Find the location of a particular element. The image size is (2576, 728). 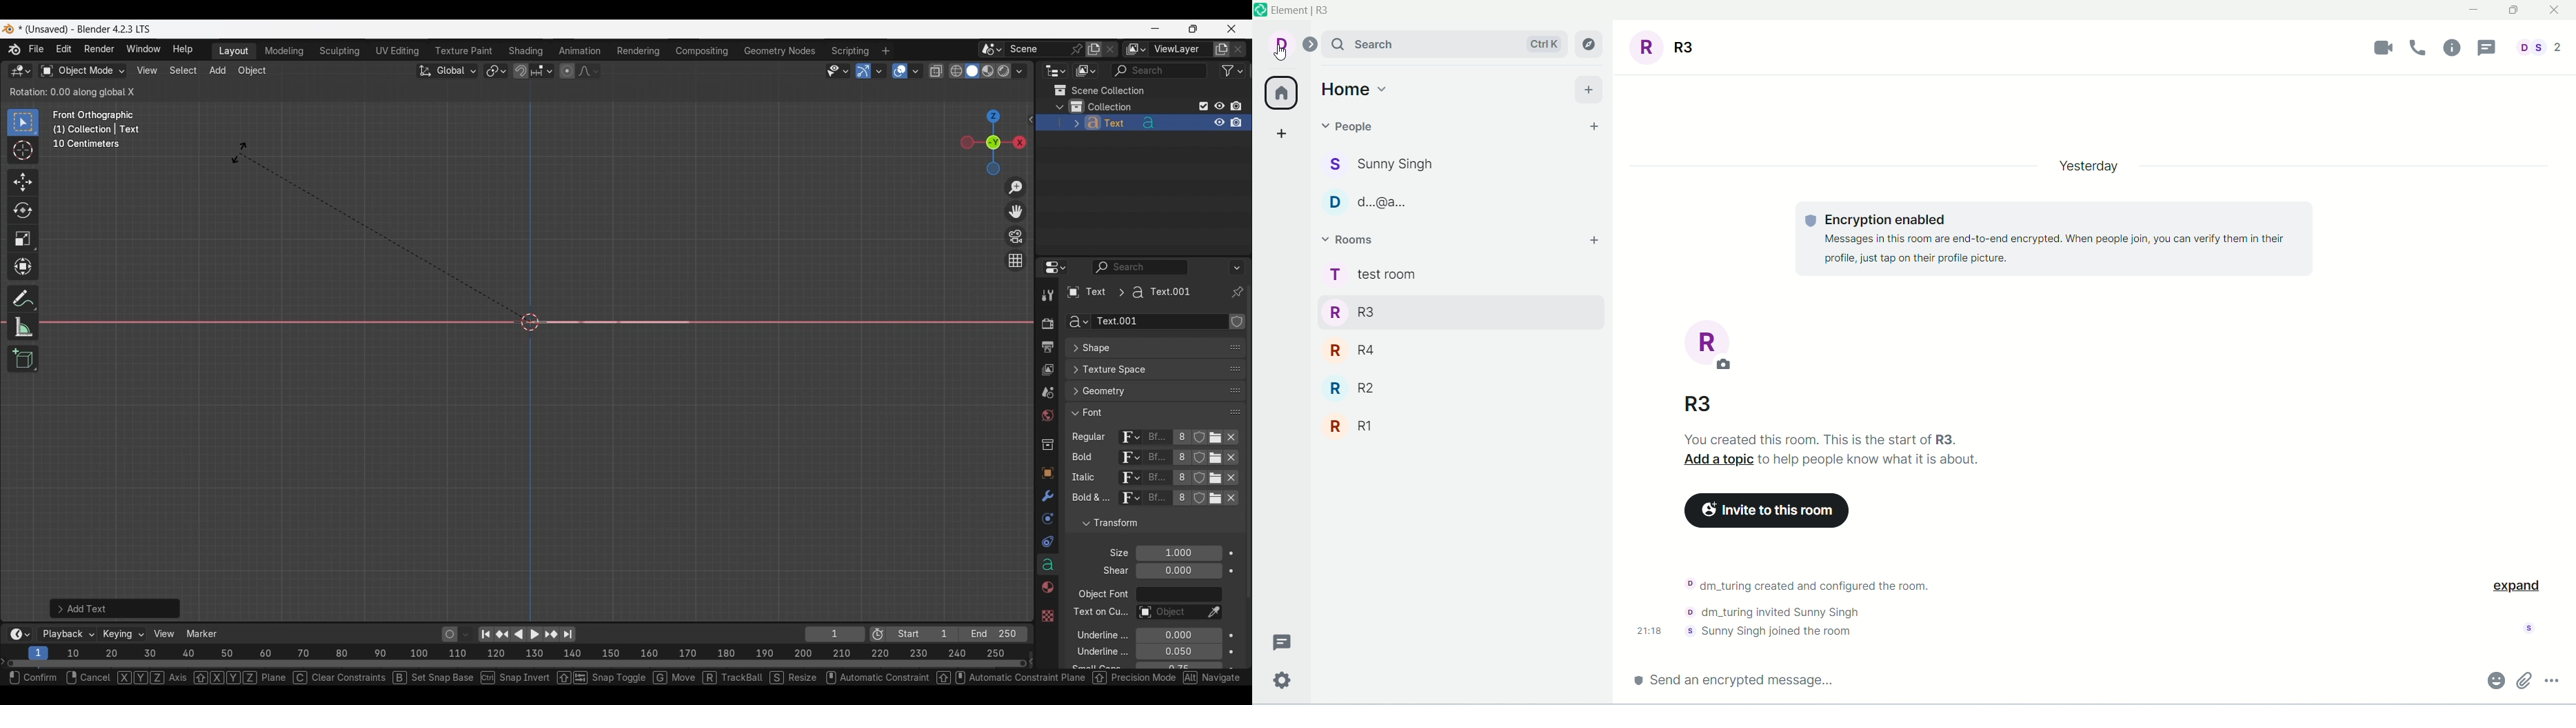

Switch the current view from perspective/orthographic projection is located at coordinates (1015, 260).